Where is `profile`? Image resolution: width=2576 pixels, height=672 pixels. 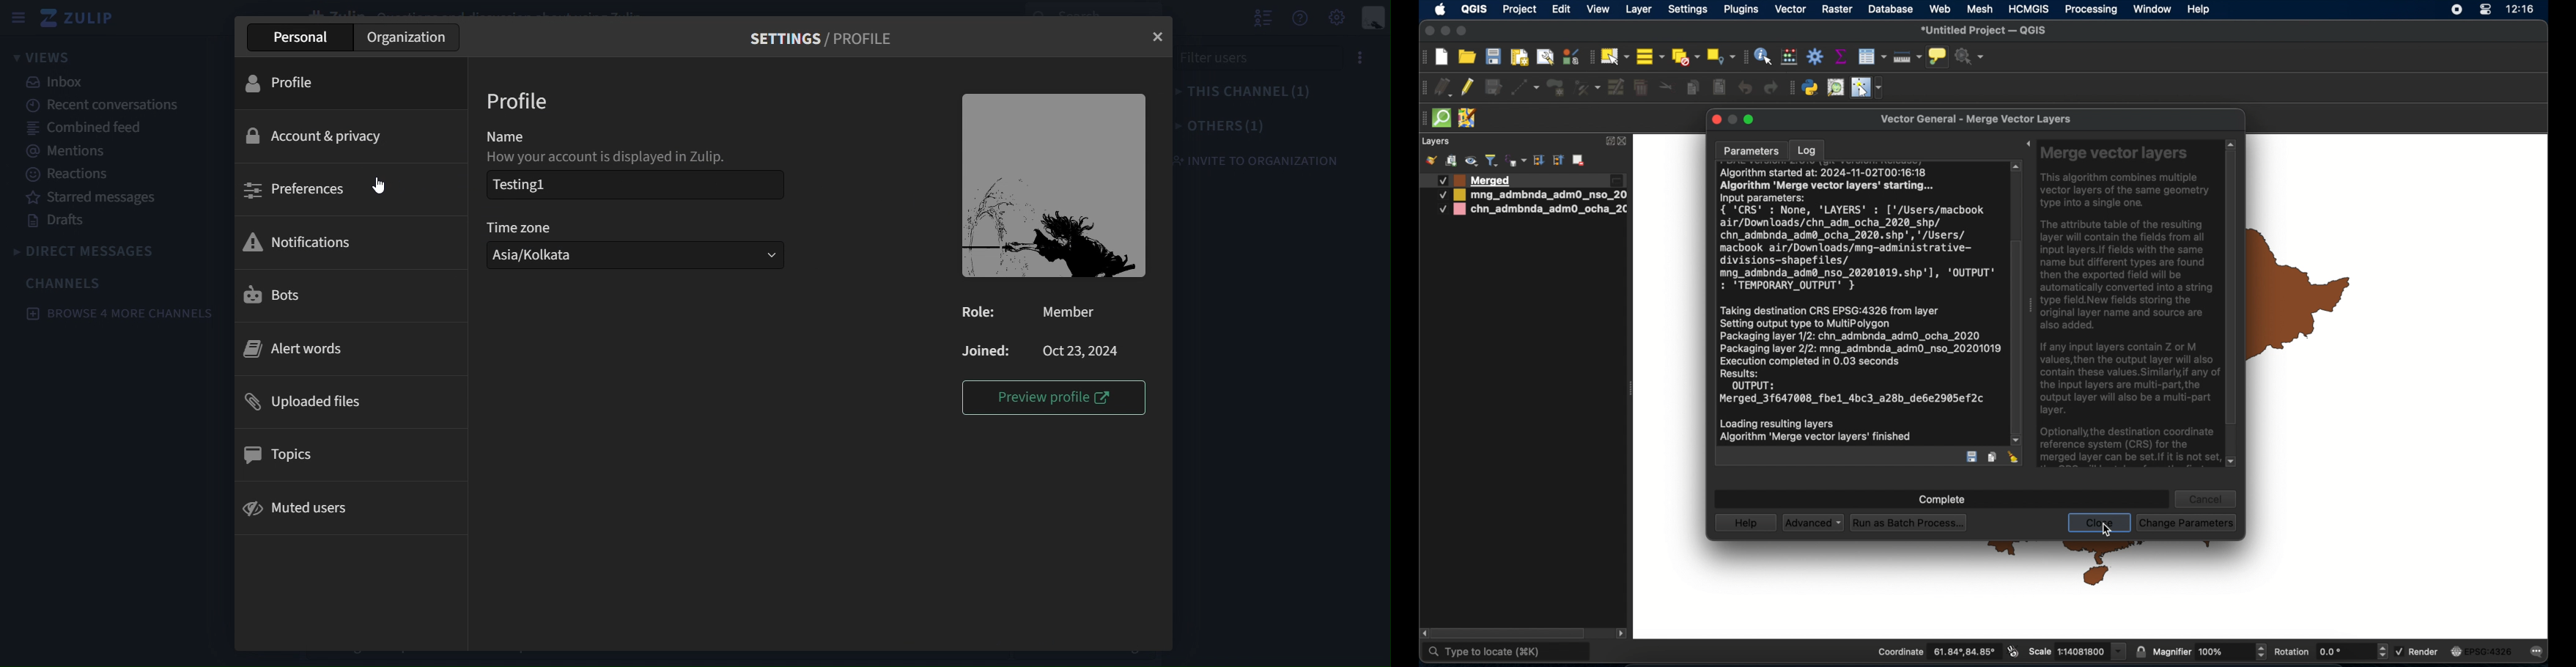 profile is located at coordinates (353, 82).